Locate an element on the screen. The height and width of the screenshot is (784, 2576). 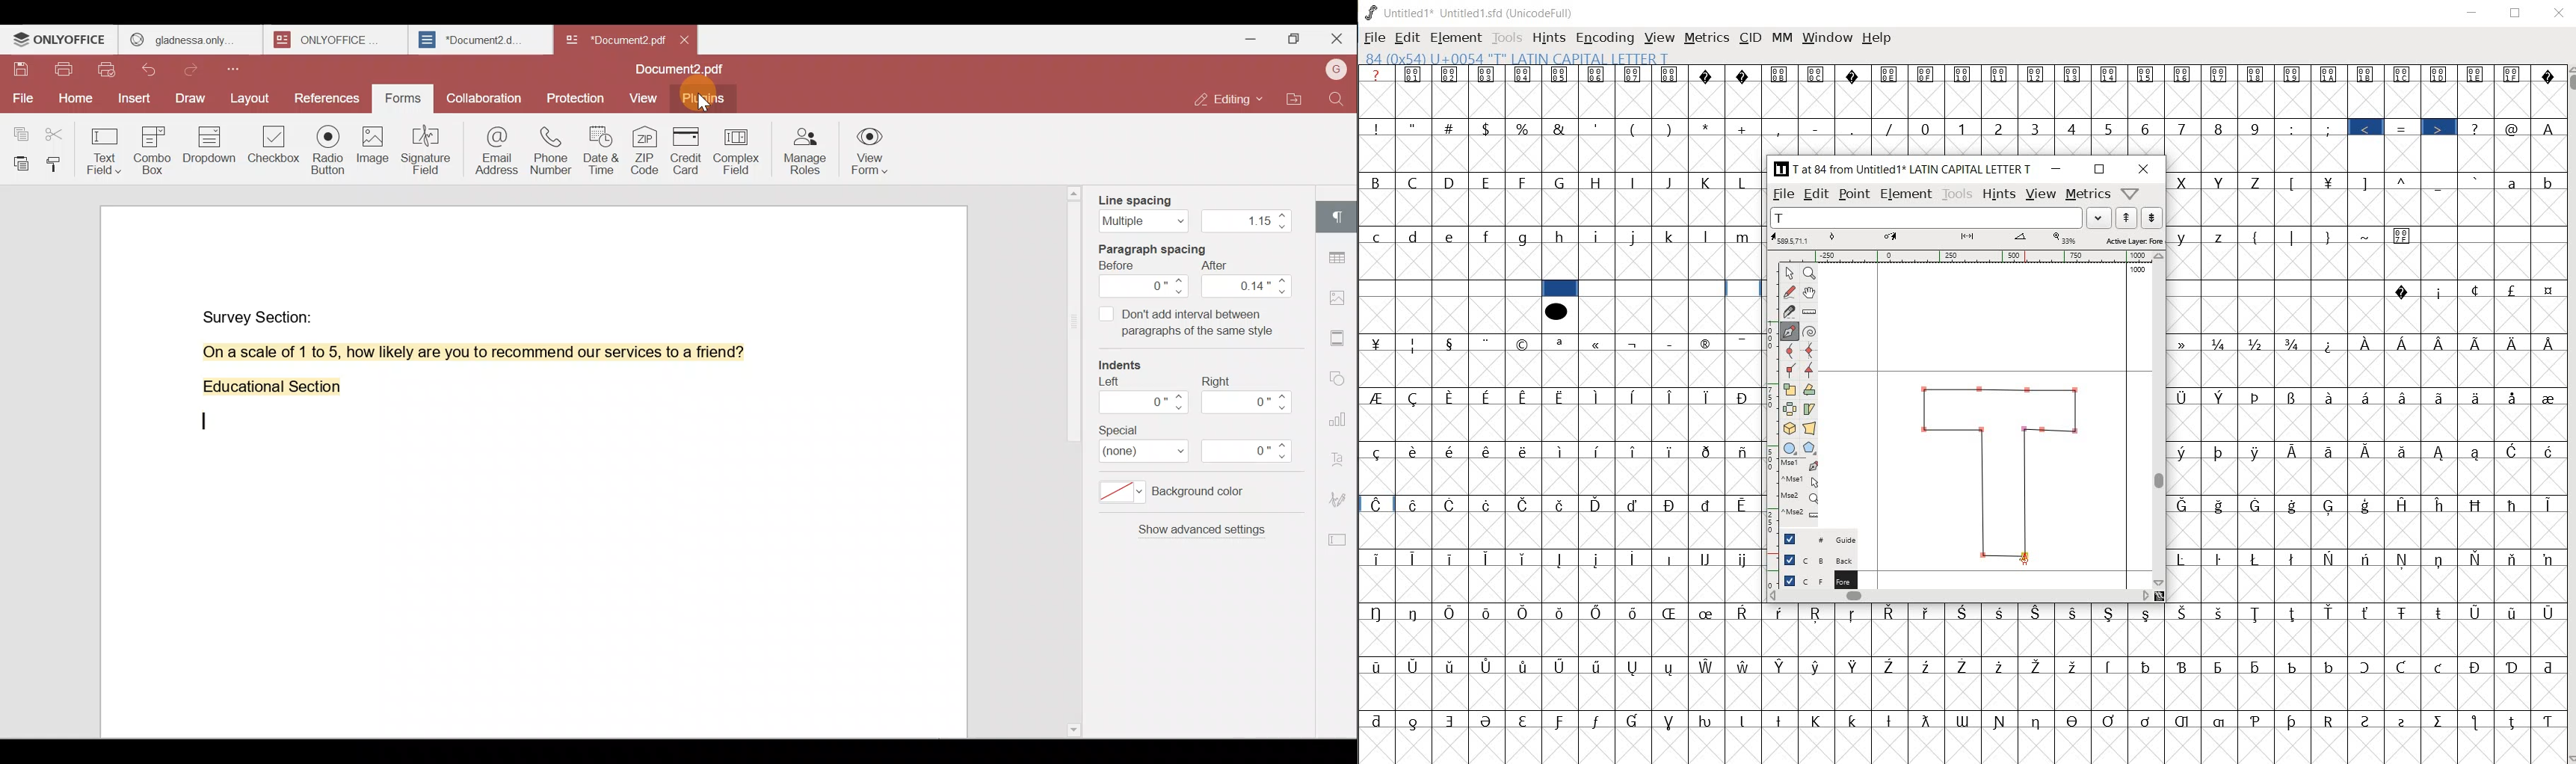
Image settings is located at coordinates (1343, 300).